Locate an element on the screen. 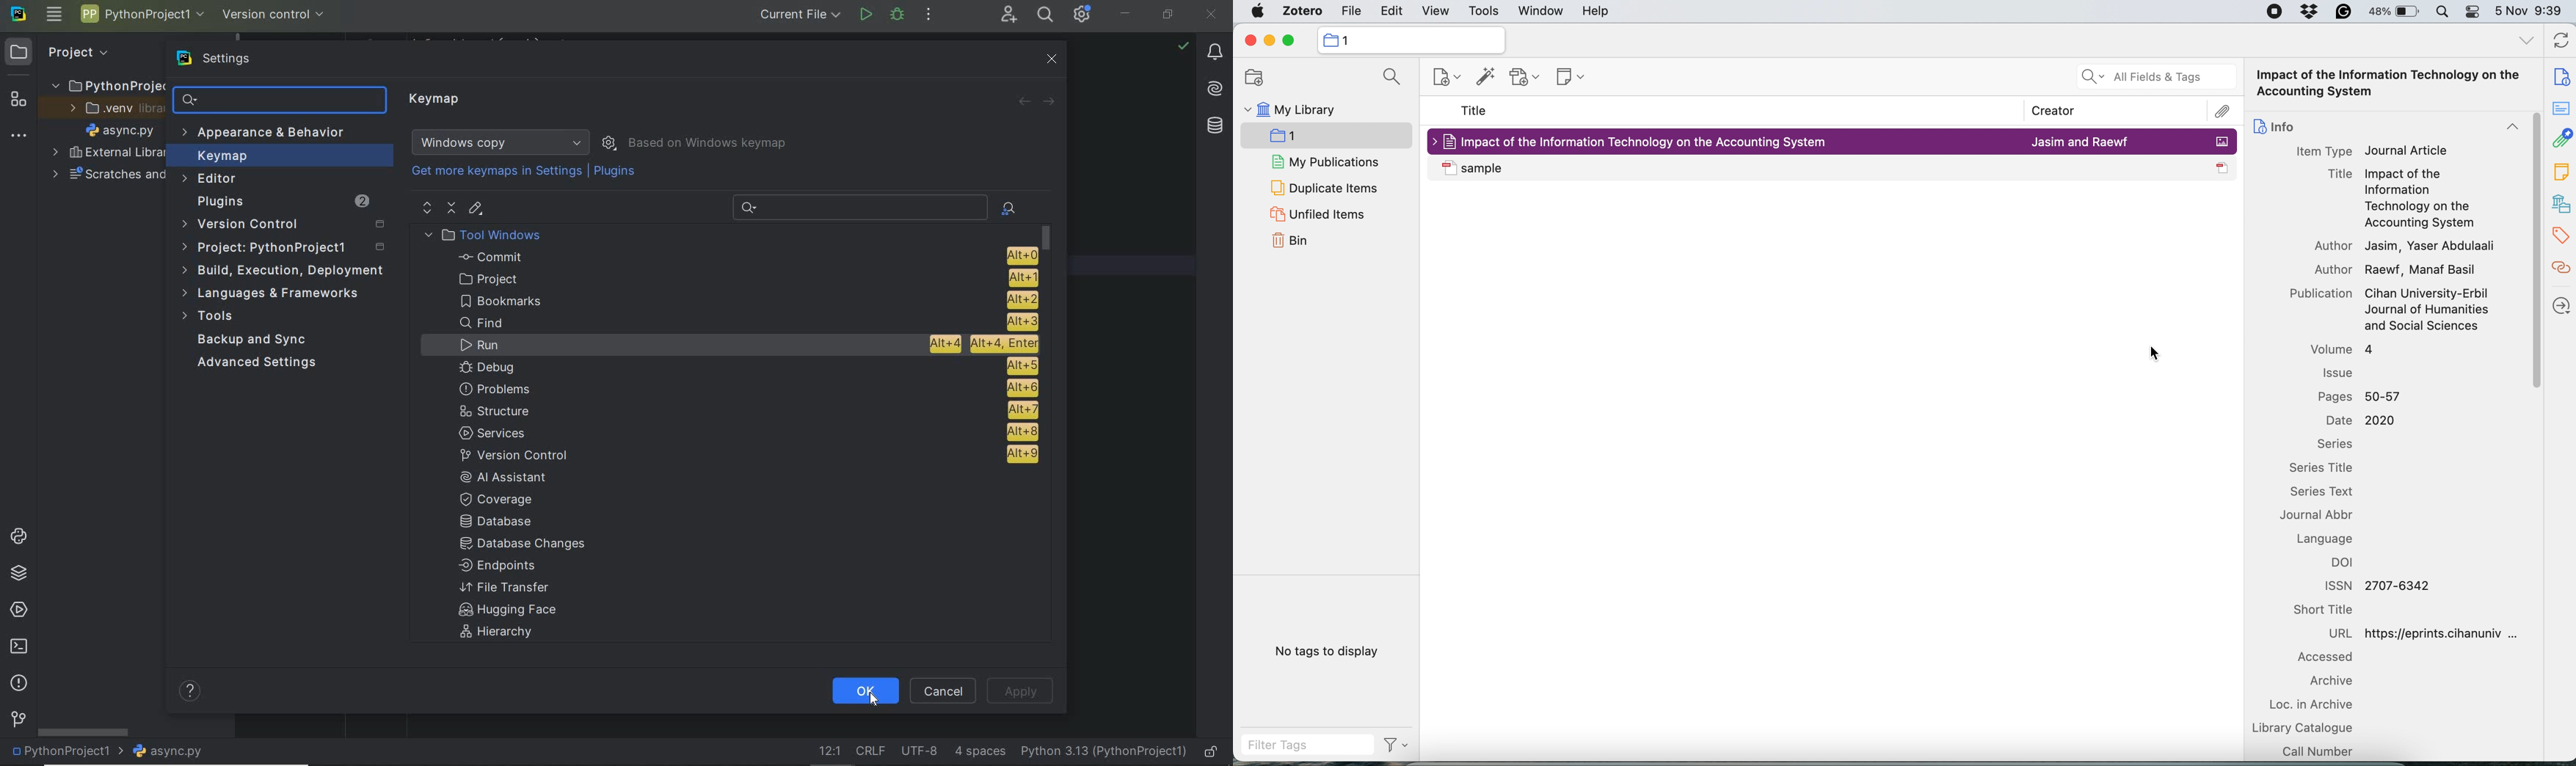 This screenshot has height=784, width=2576. go to line is located at coordinates (827, 752).